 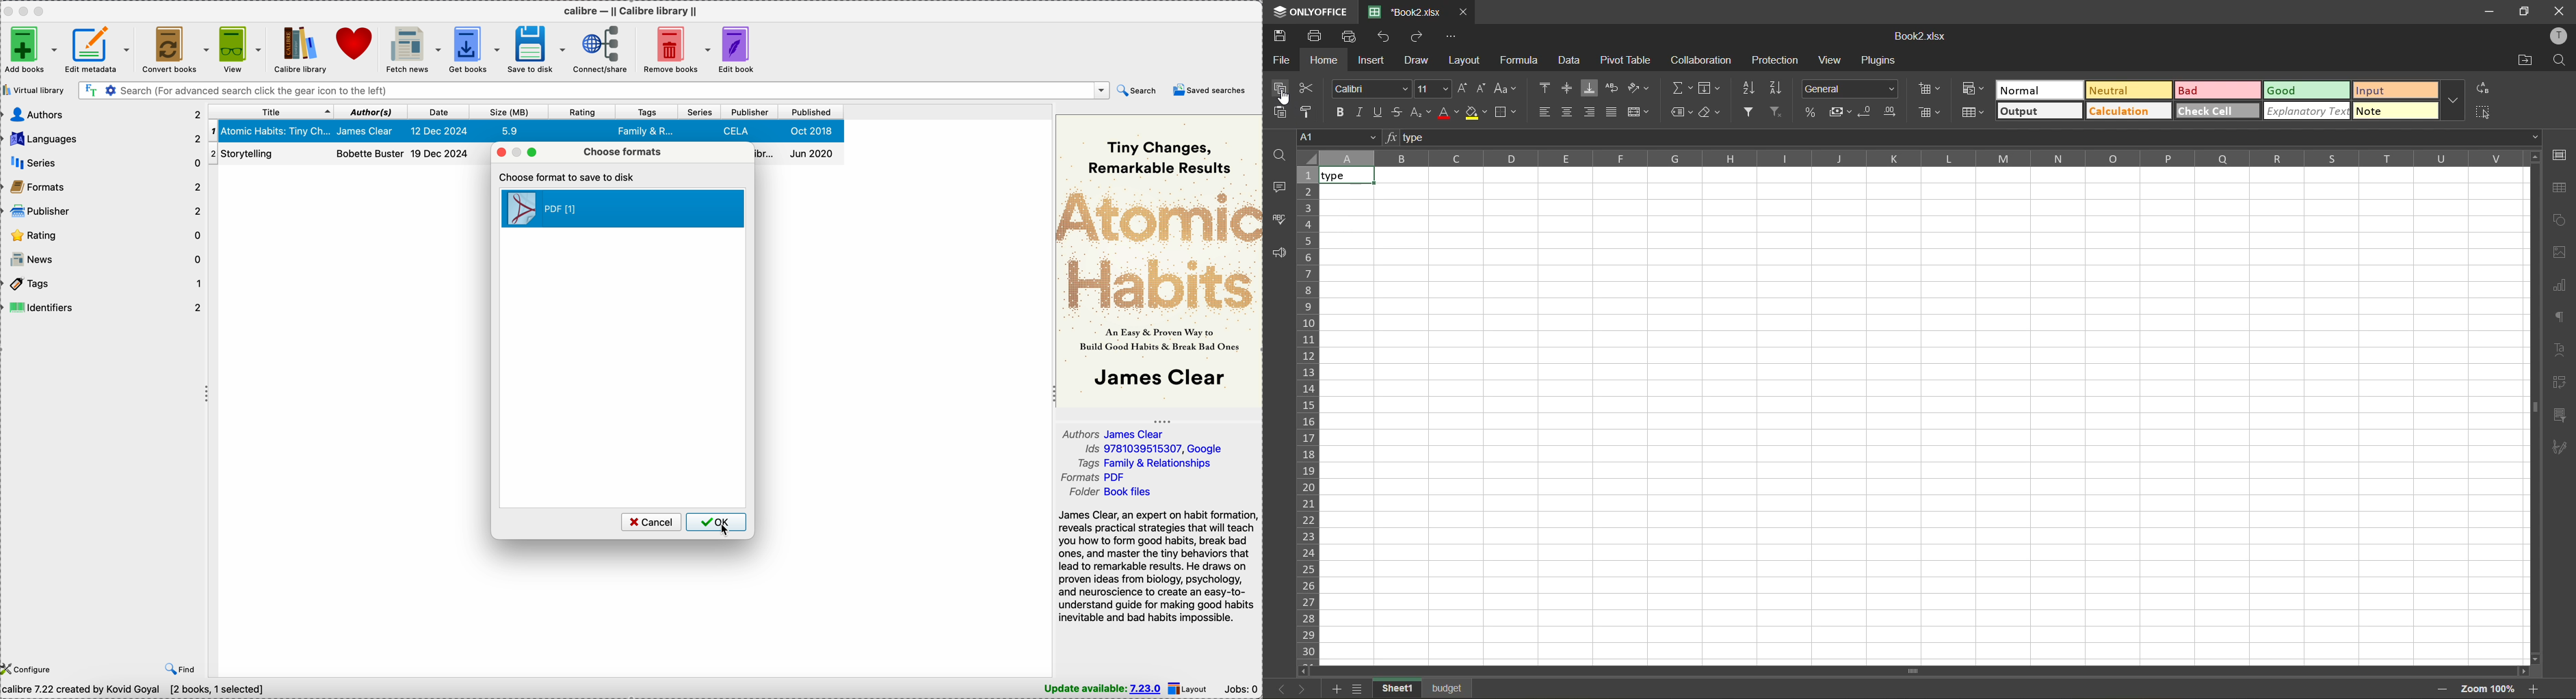 I want to click on minimize, so click(x=2490, y=11).